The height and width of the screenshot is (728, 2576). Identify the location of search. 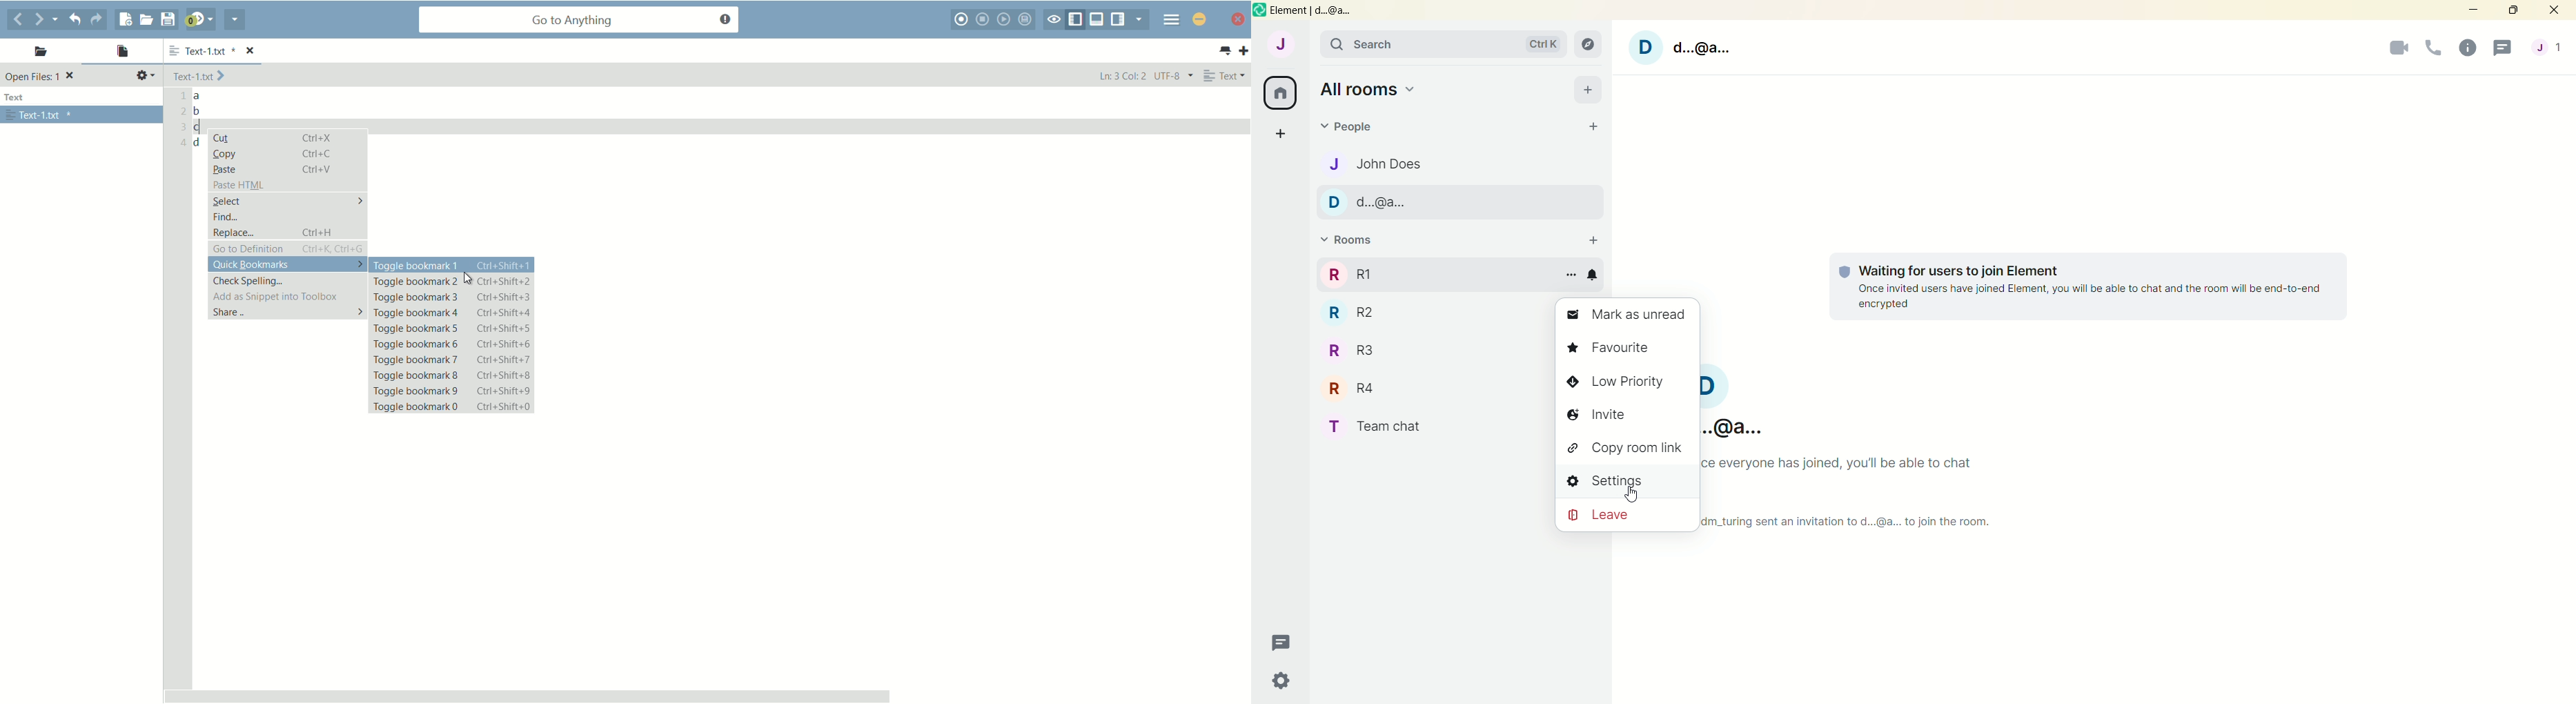
(1443, 43).